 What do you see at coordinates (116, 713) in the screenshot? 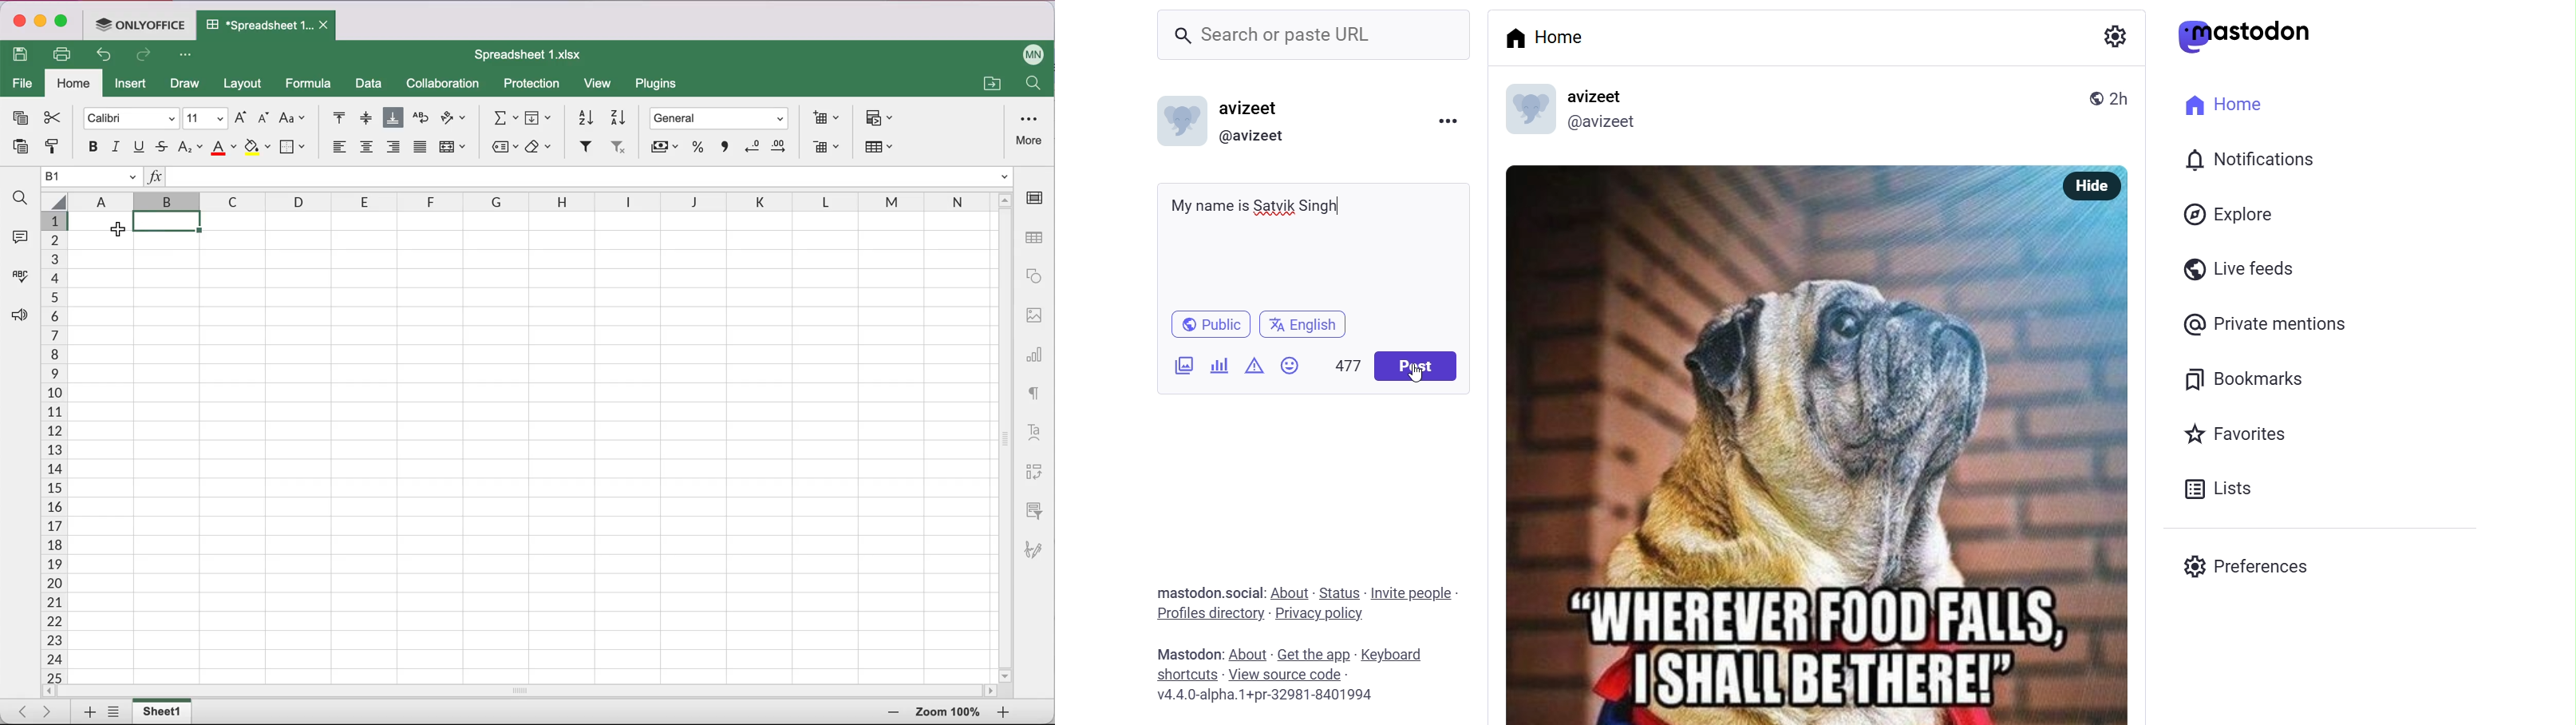
I see `list of sheets` at bounding box center [116, 713].